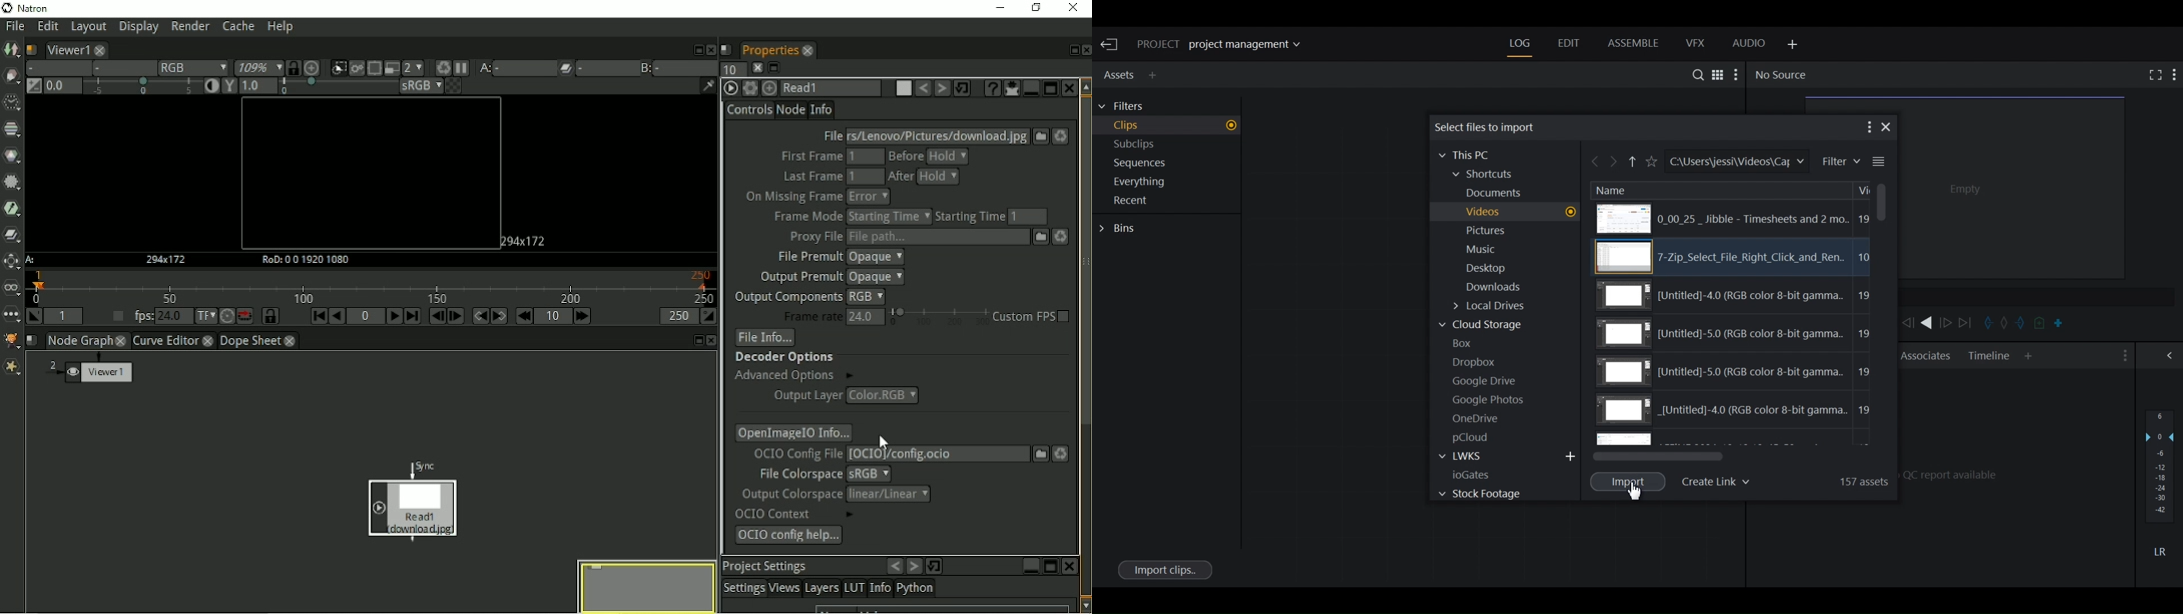  I want to click on Settings, so click(743, 588).